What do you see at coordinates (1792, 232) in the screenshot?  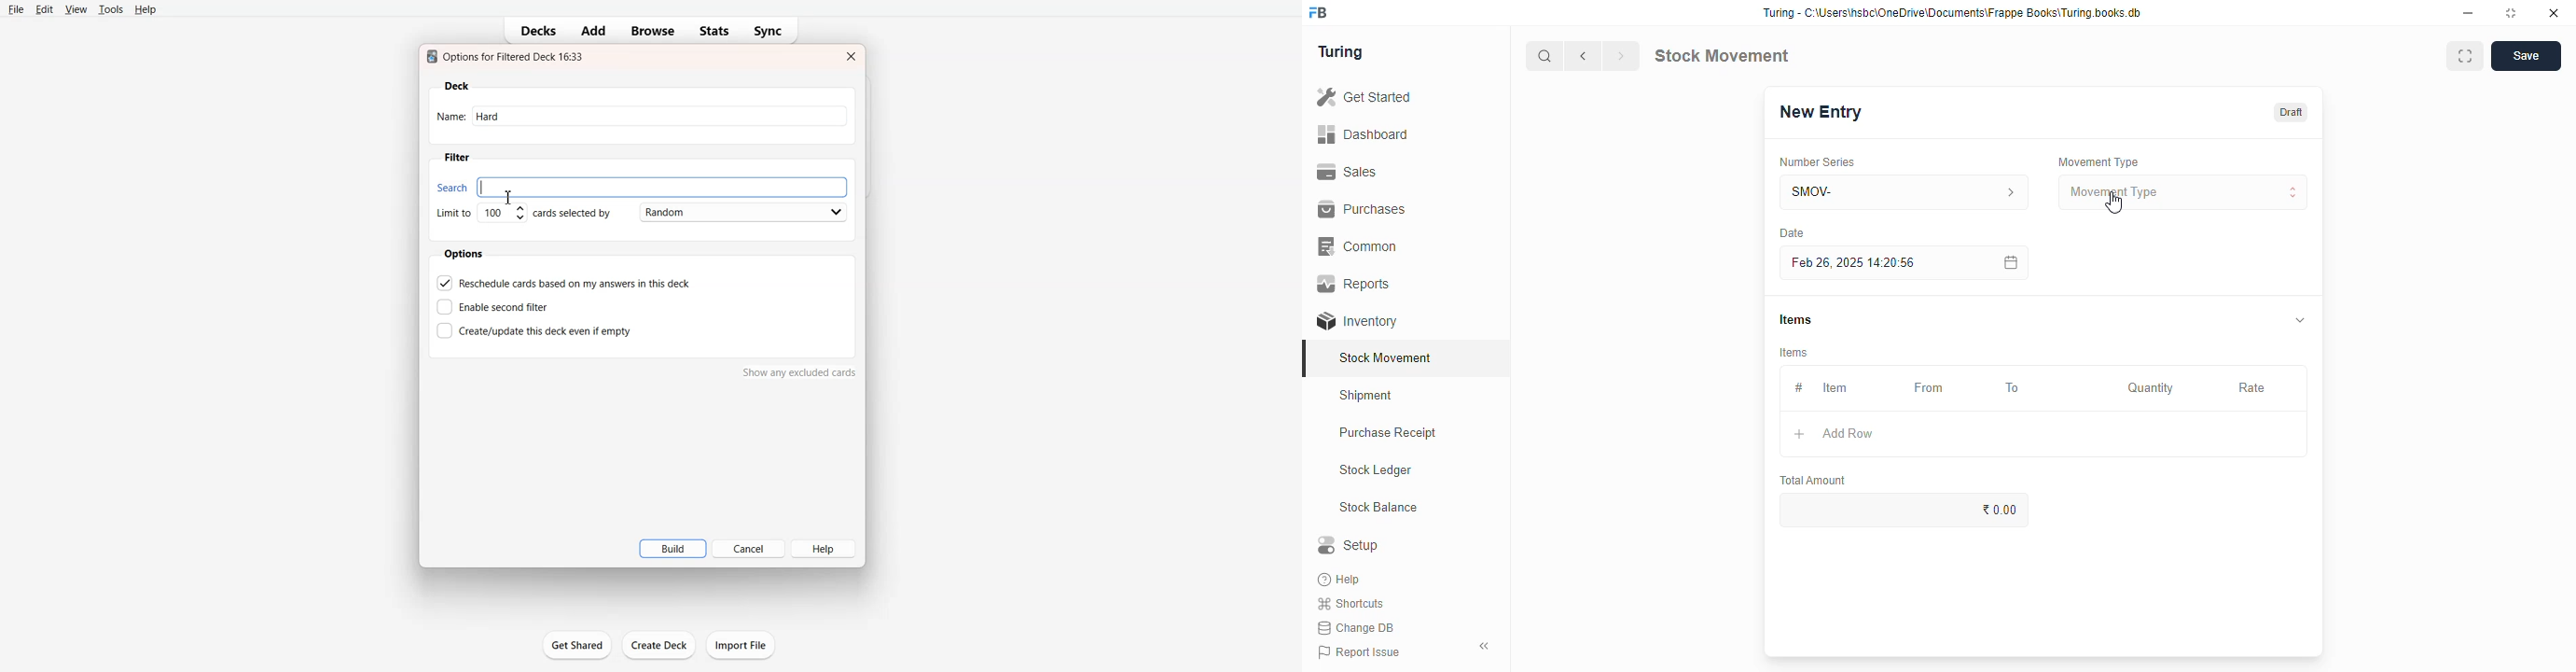 I see `Date` at bounding box center [1792, 232].